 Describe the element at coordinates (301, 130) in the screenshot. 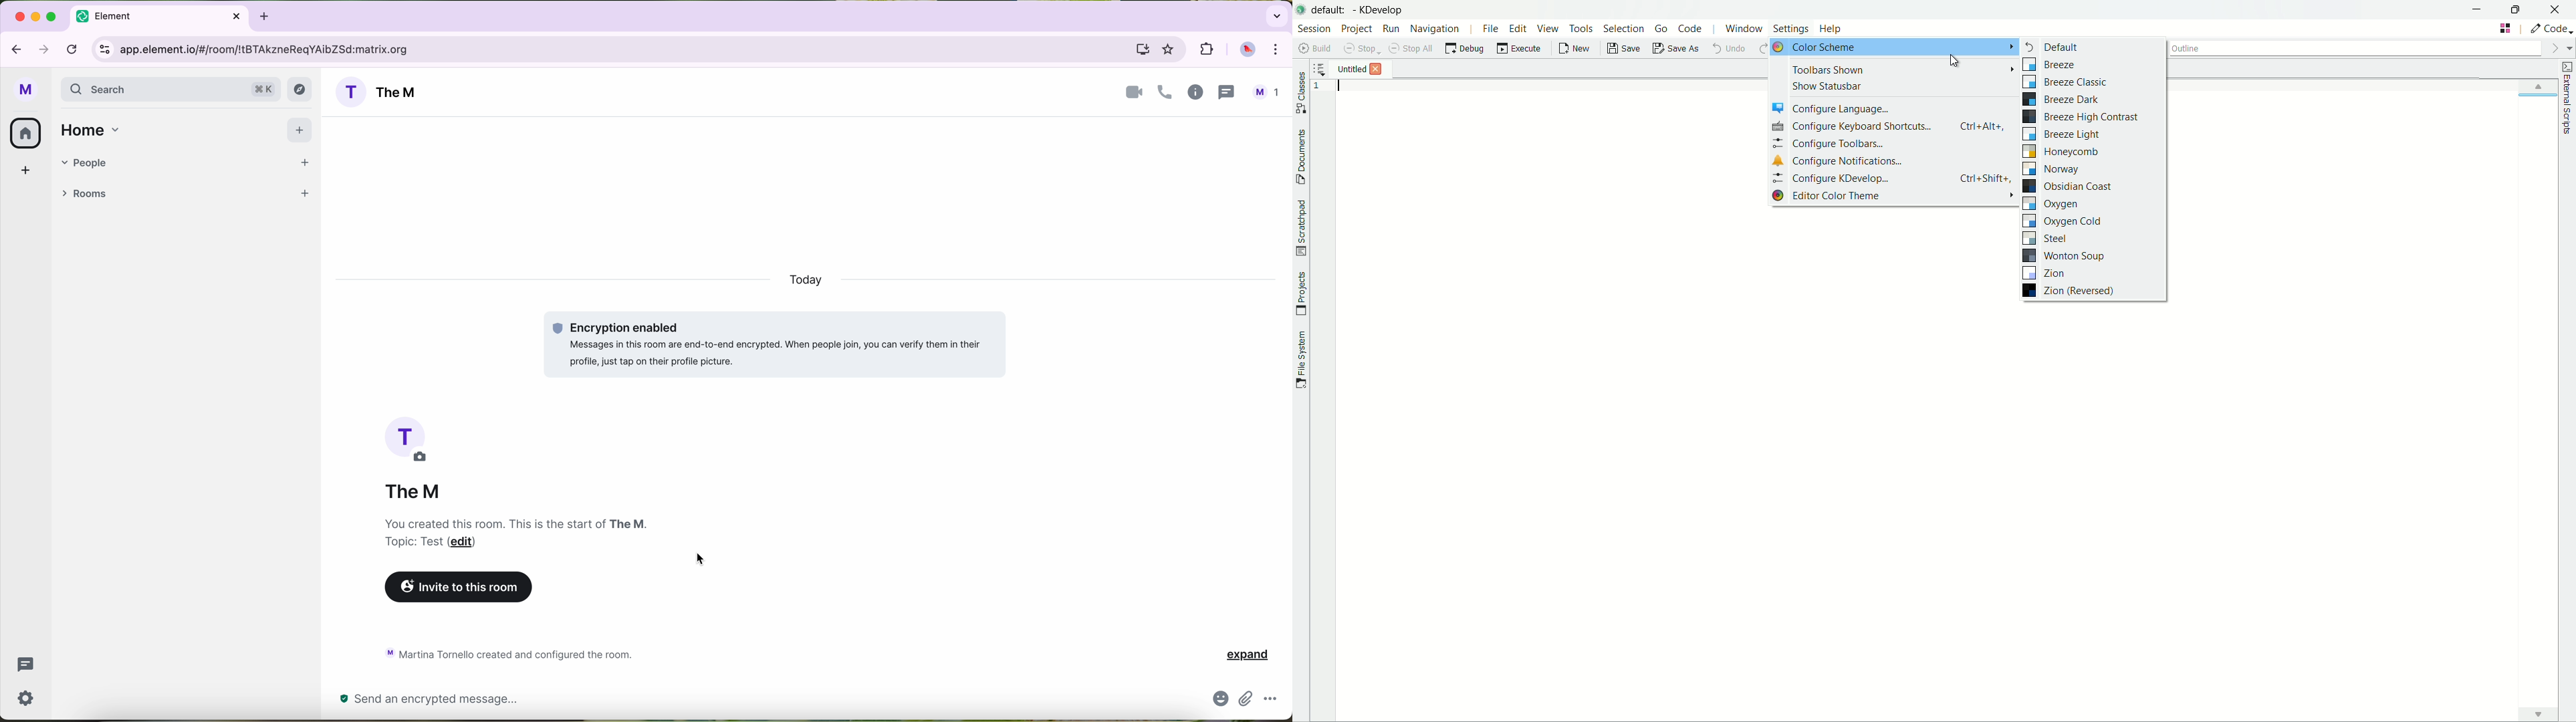

I see `add` at that location.